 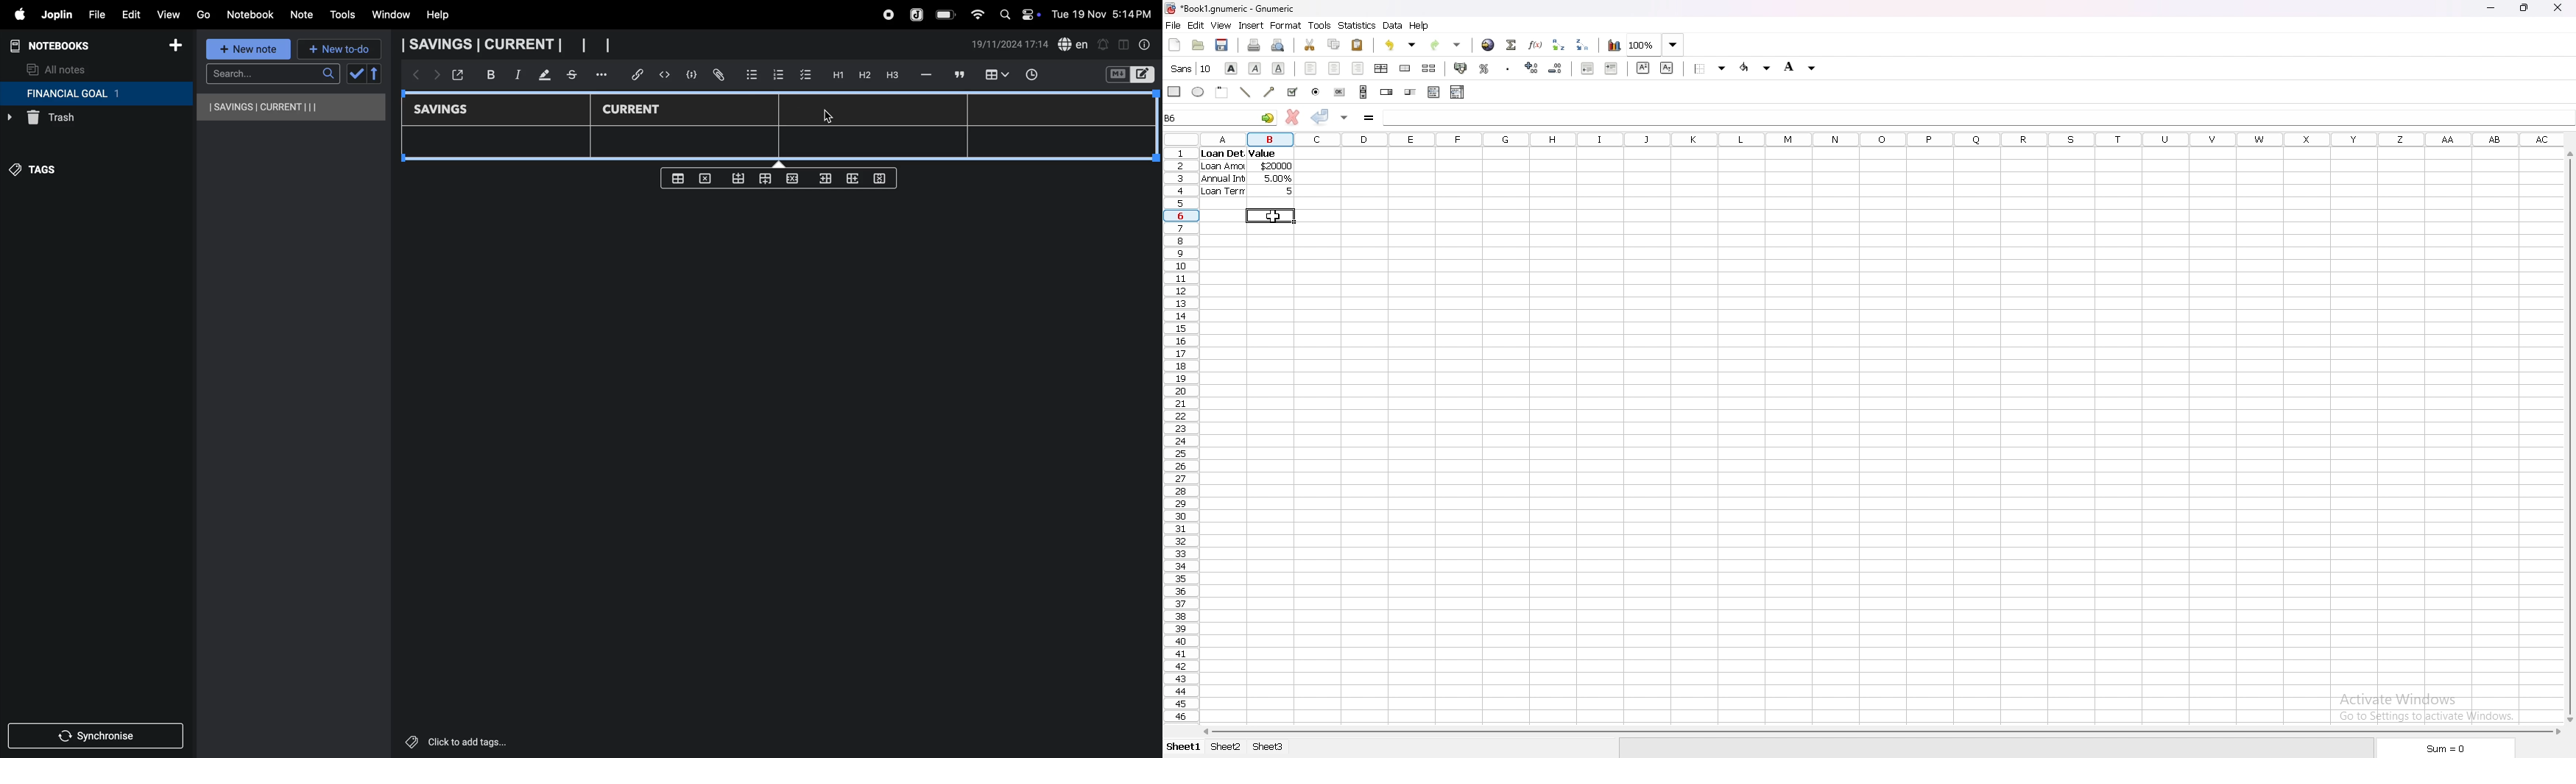 I want to click on save, so click(x=1223, y=44).